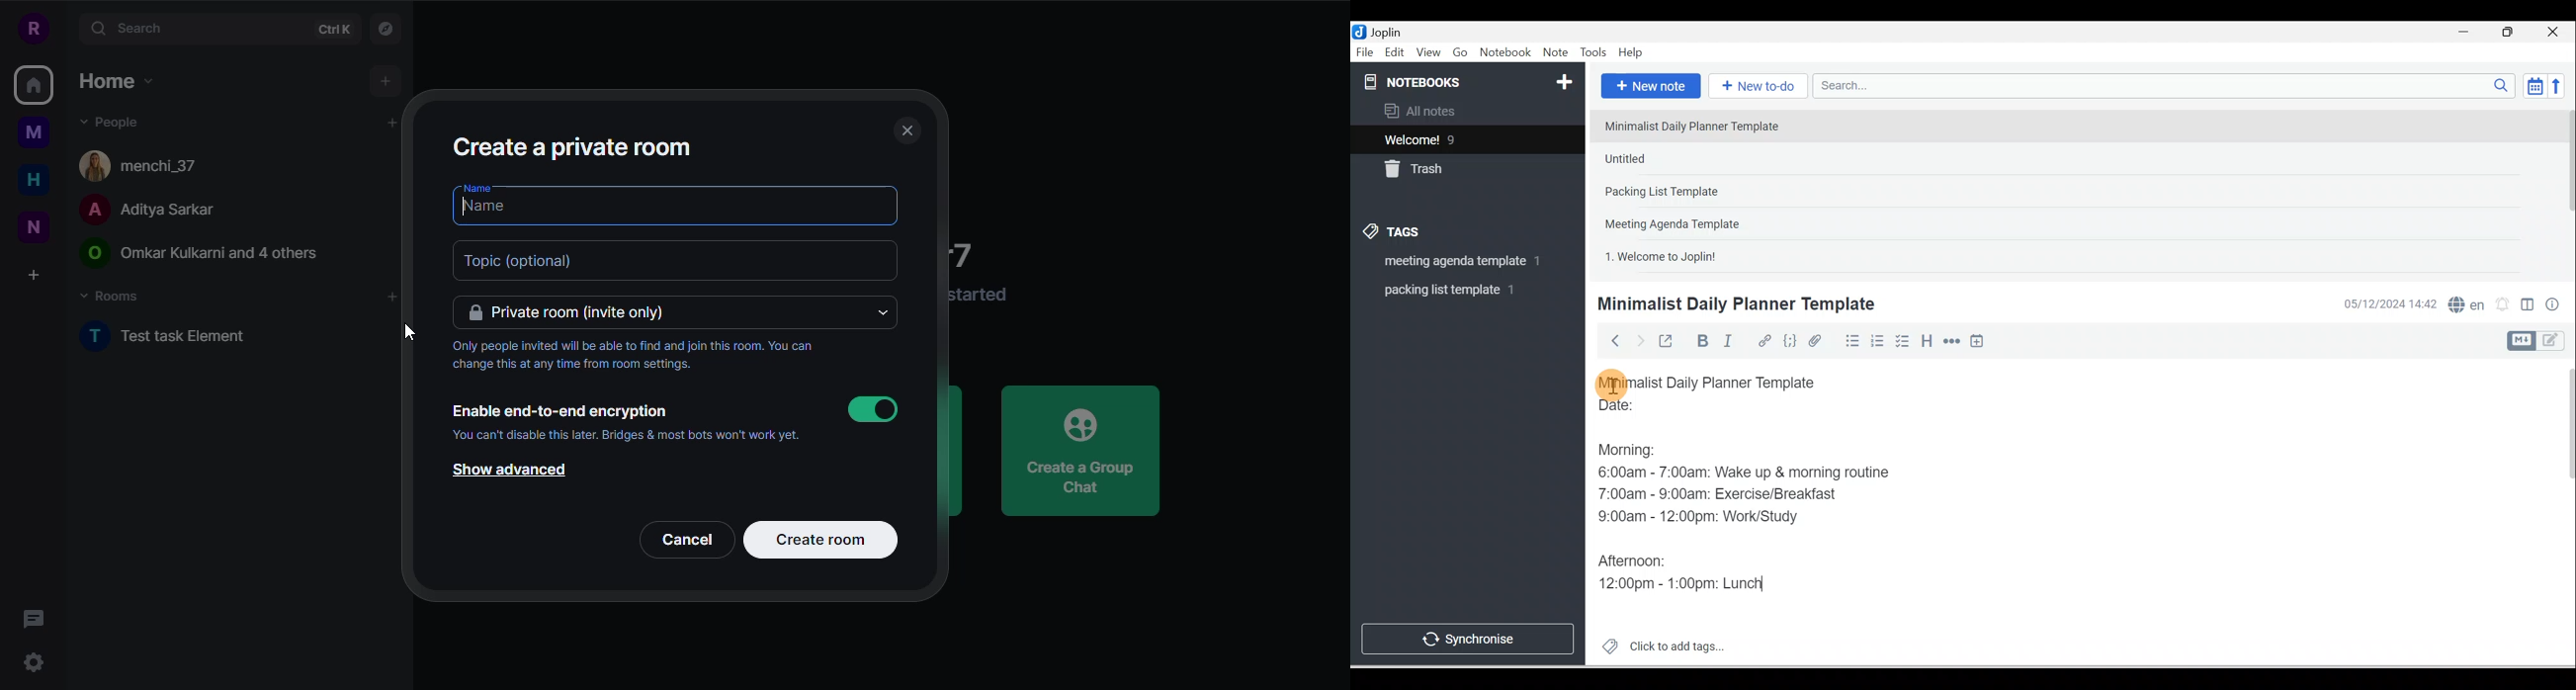  Describe the element at coordinates (111, 121) in the screenshot. I see `people` at that location.